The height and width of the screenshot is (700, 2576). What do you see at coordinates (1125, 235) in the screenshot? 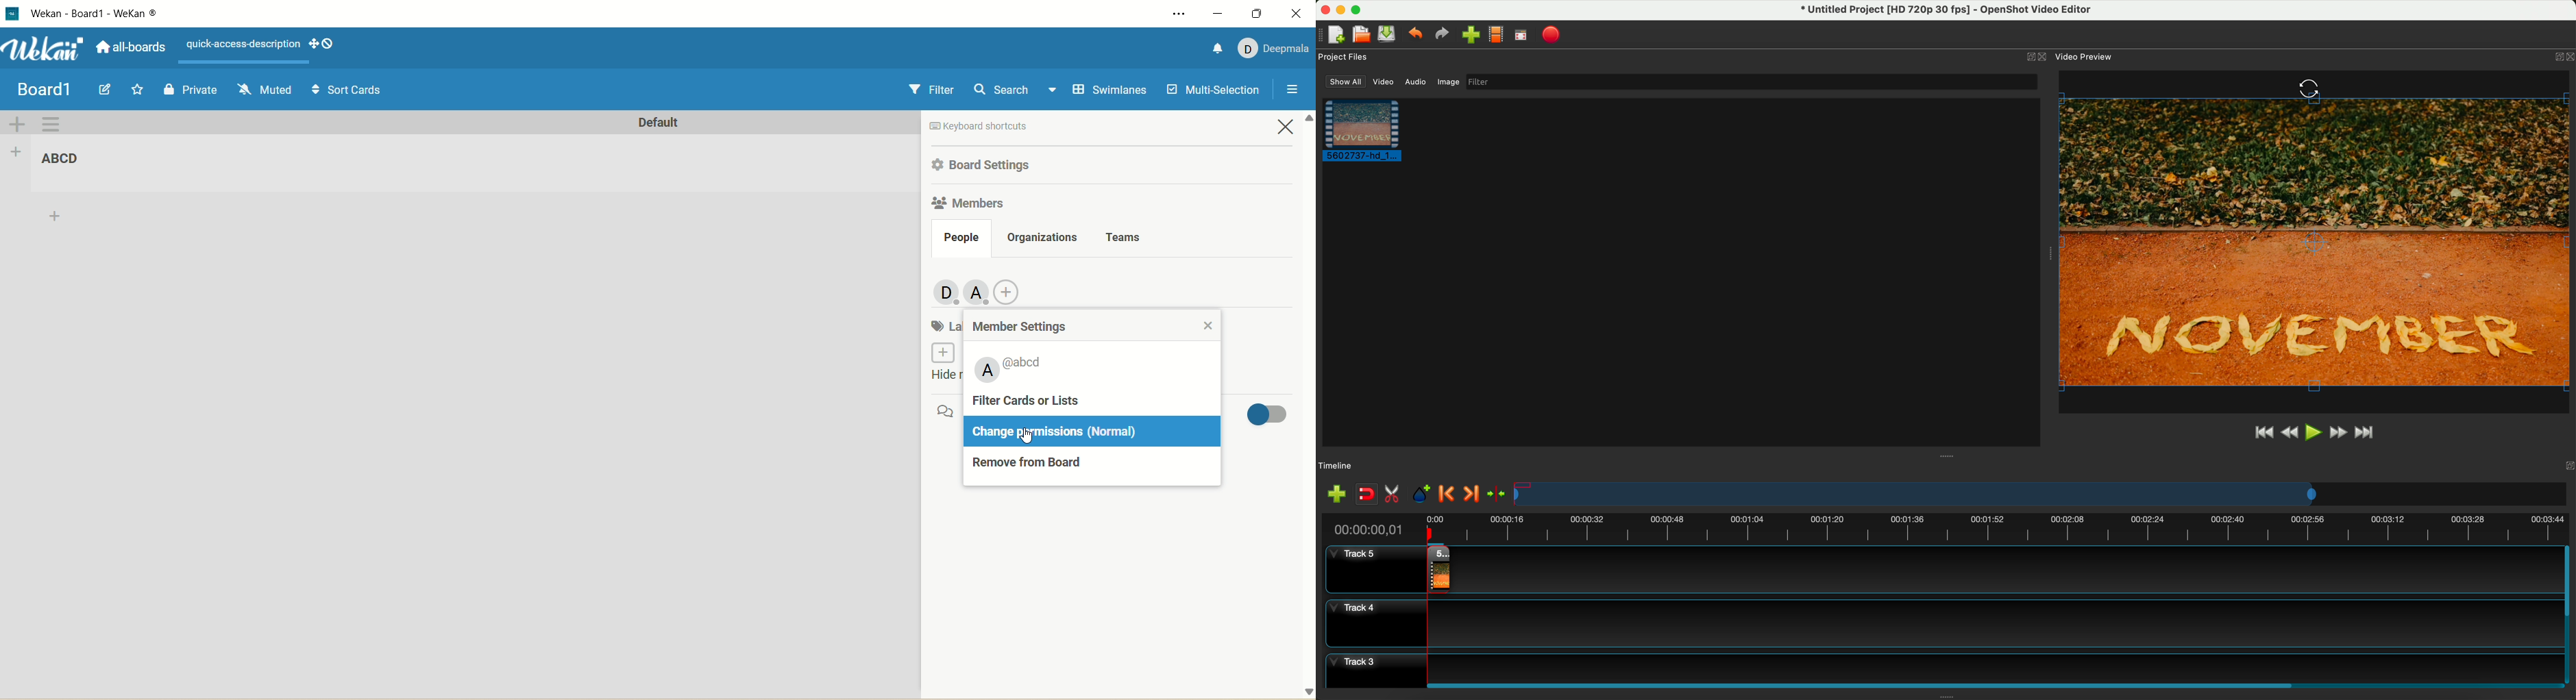
I see `teams` at bounding box center [1125, 235].